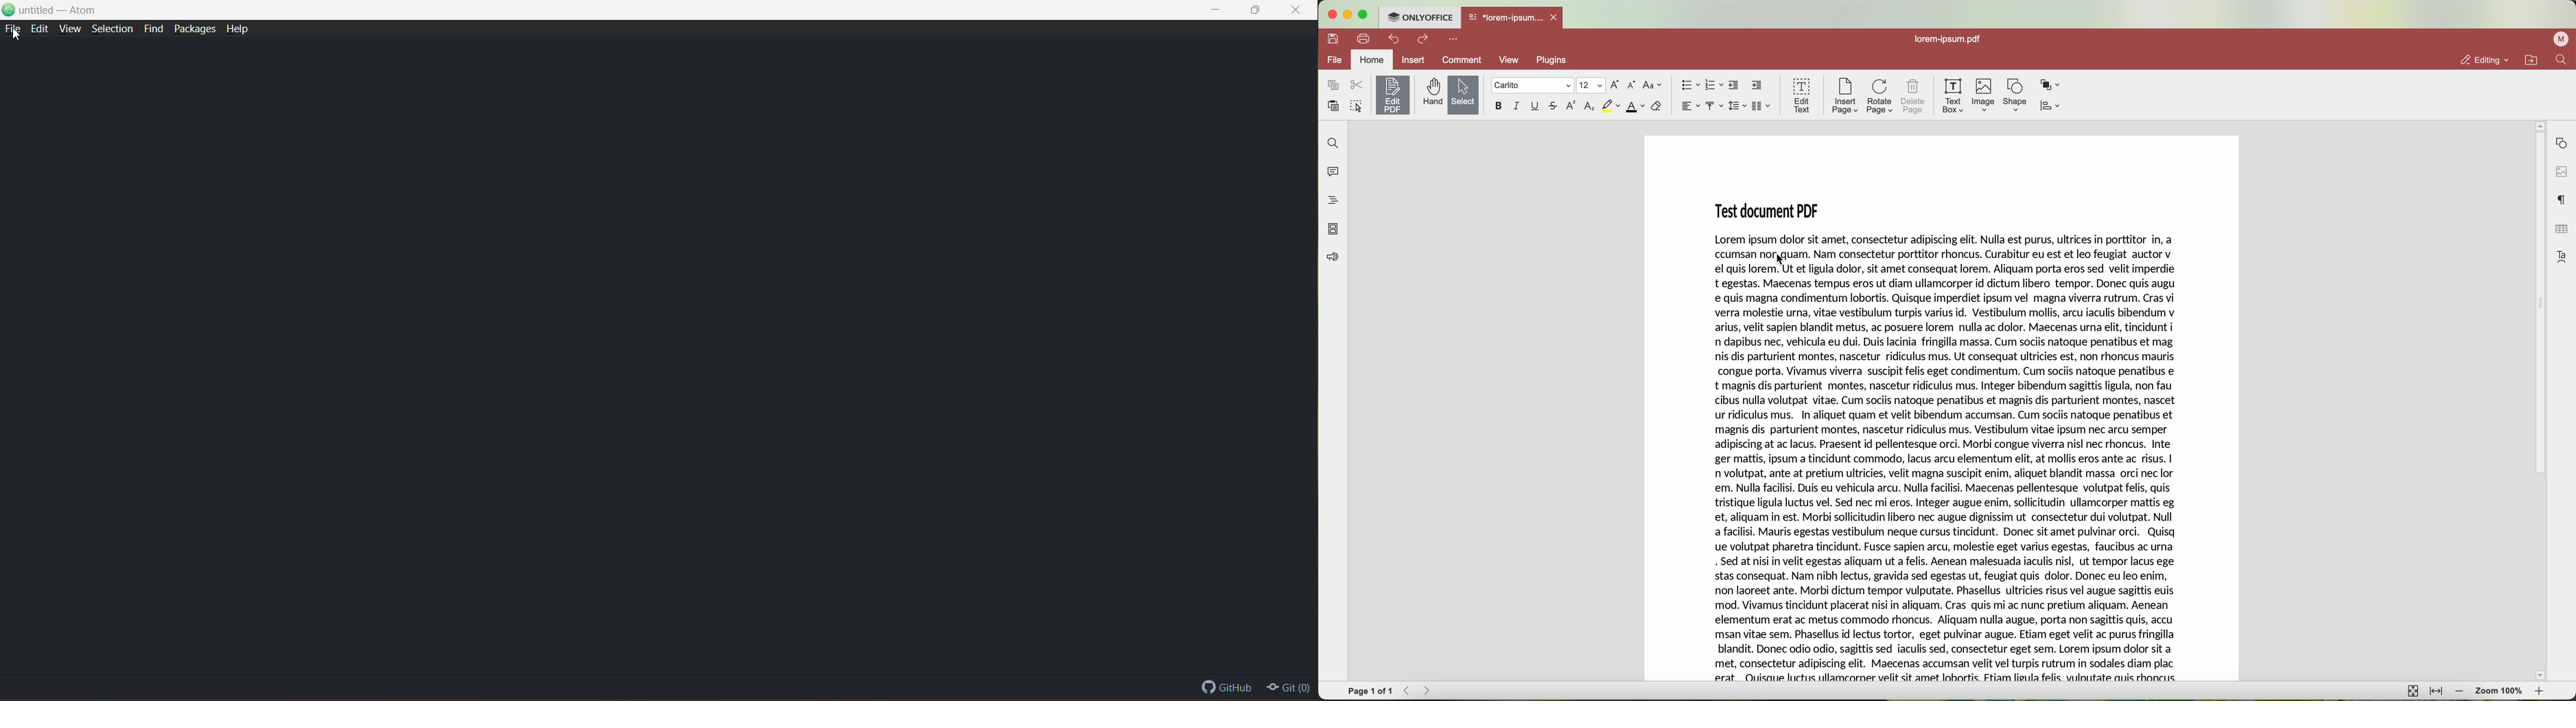 The height and width of the screenshot is (728, 2576). I want to click on insert page, so click(1846, 97).